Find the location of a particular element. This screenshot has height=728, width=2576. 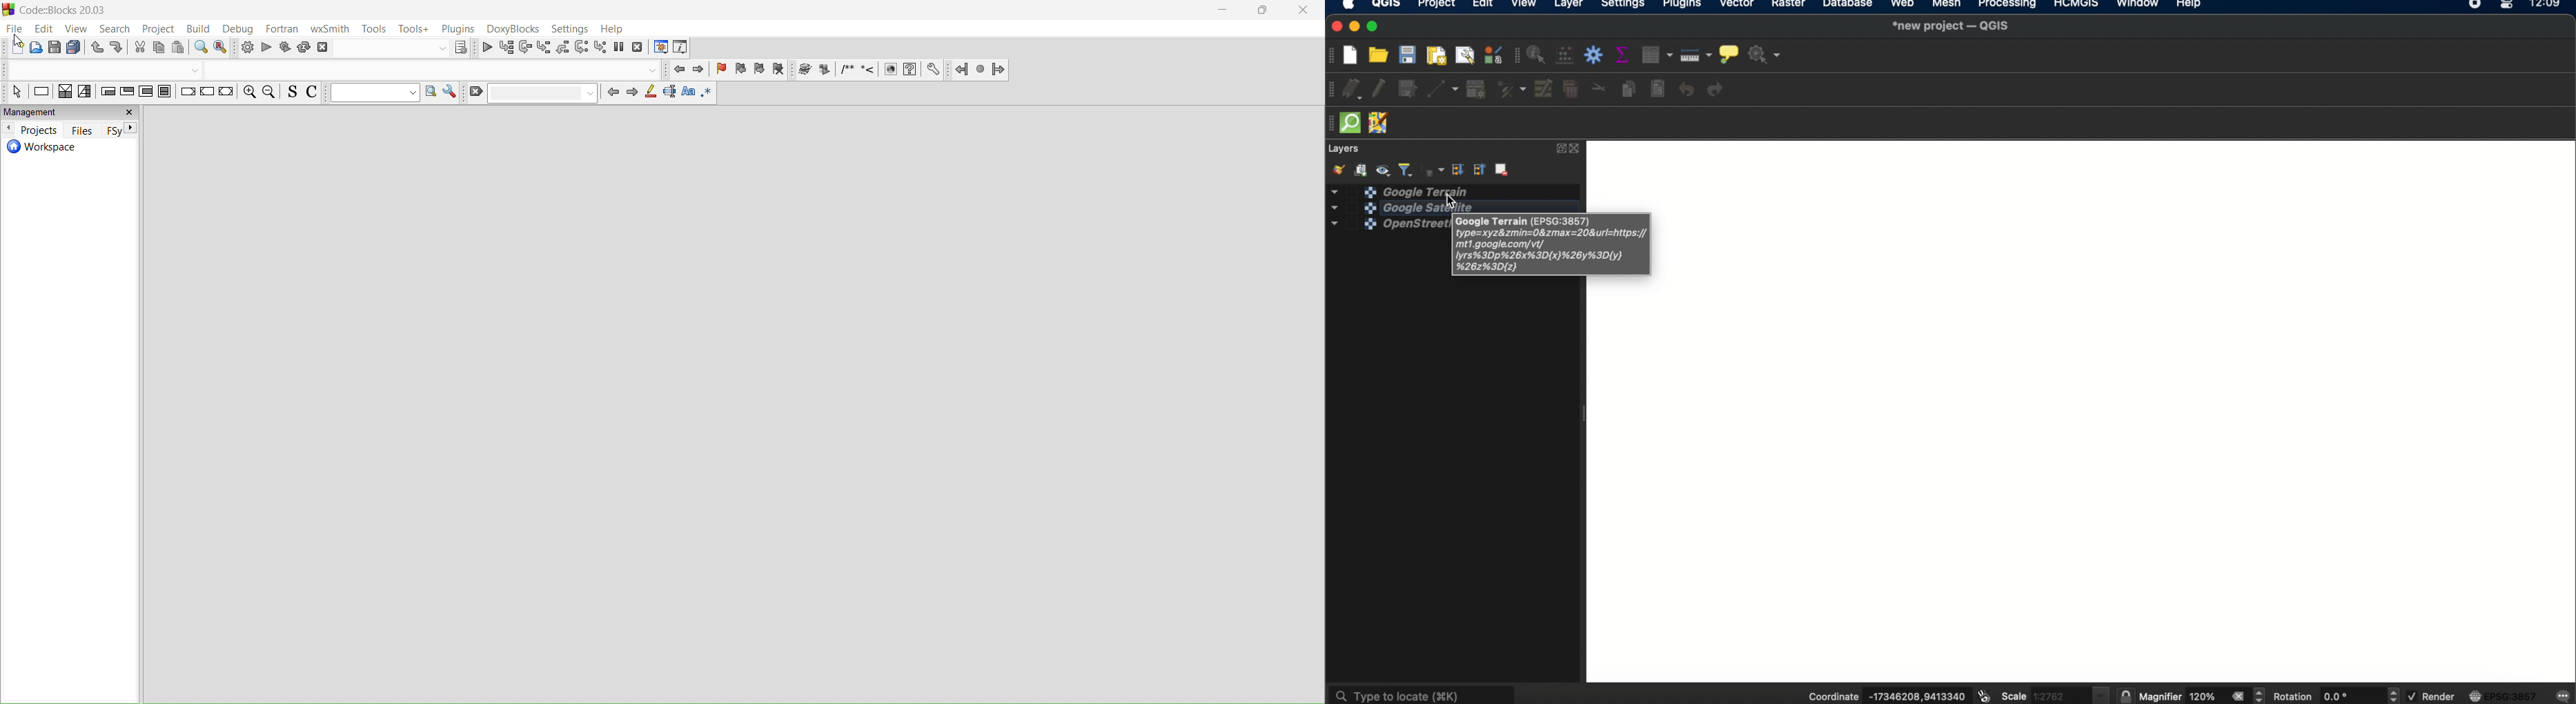

next bookmark is located at coordinates (760, 70).